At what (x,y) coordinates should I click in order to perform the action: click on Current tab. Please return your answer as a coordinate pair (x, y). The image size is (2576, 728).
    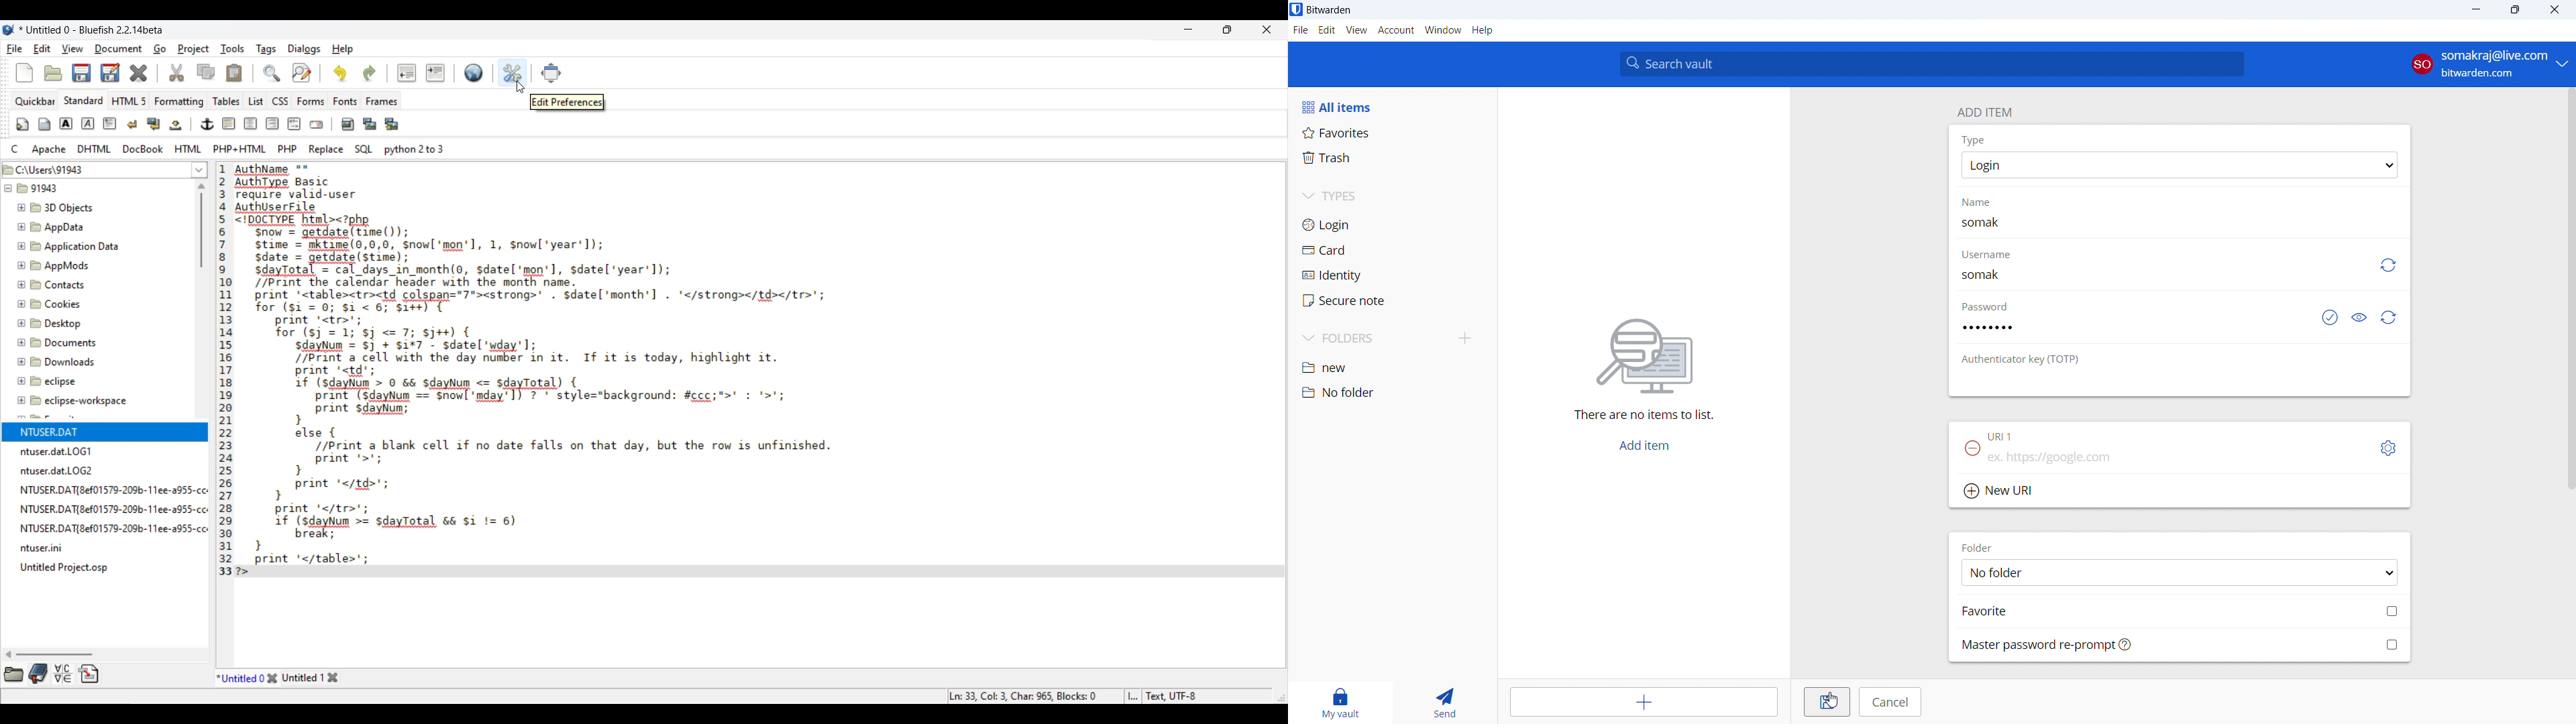
    Looking at the image, I should click on (239, 677).